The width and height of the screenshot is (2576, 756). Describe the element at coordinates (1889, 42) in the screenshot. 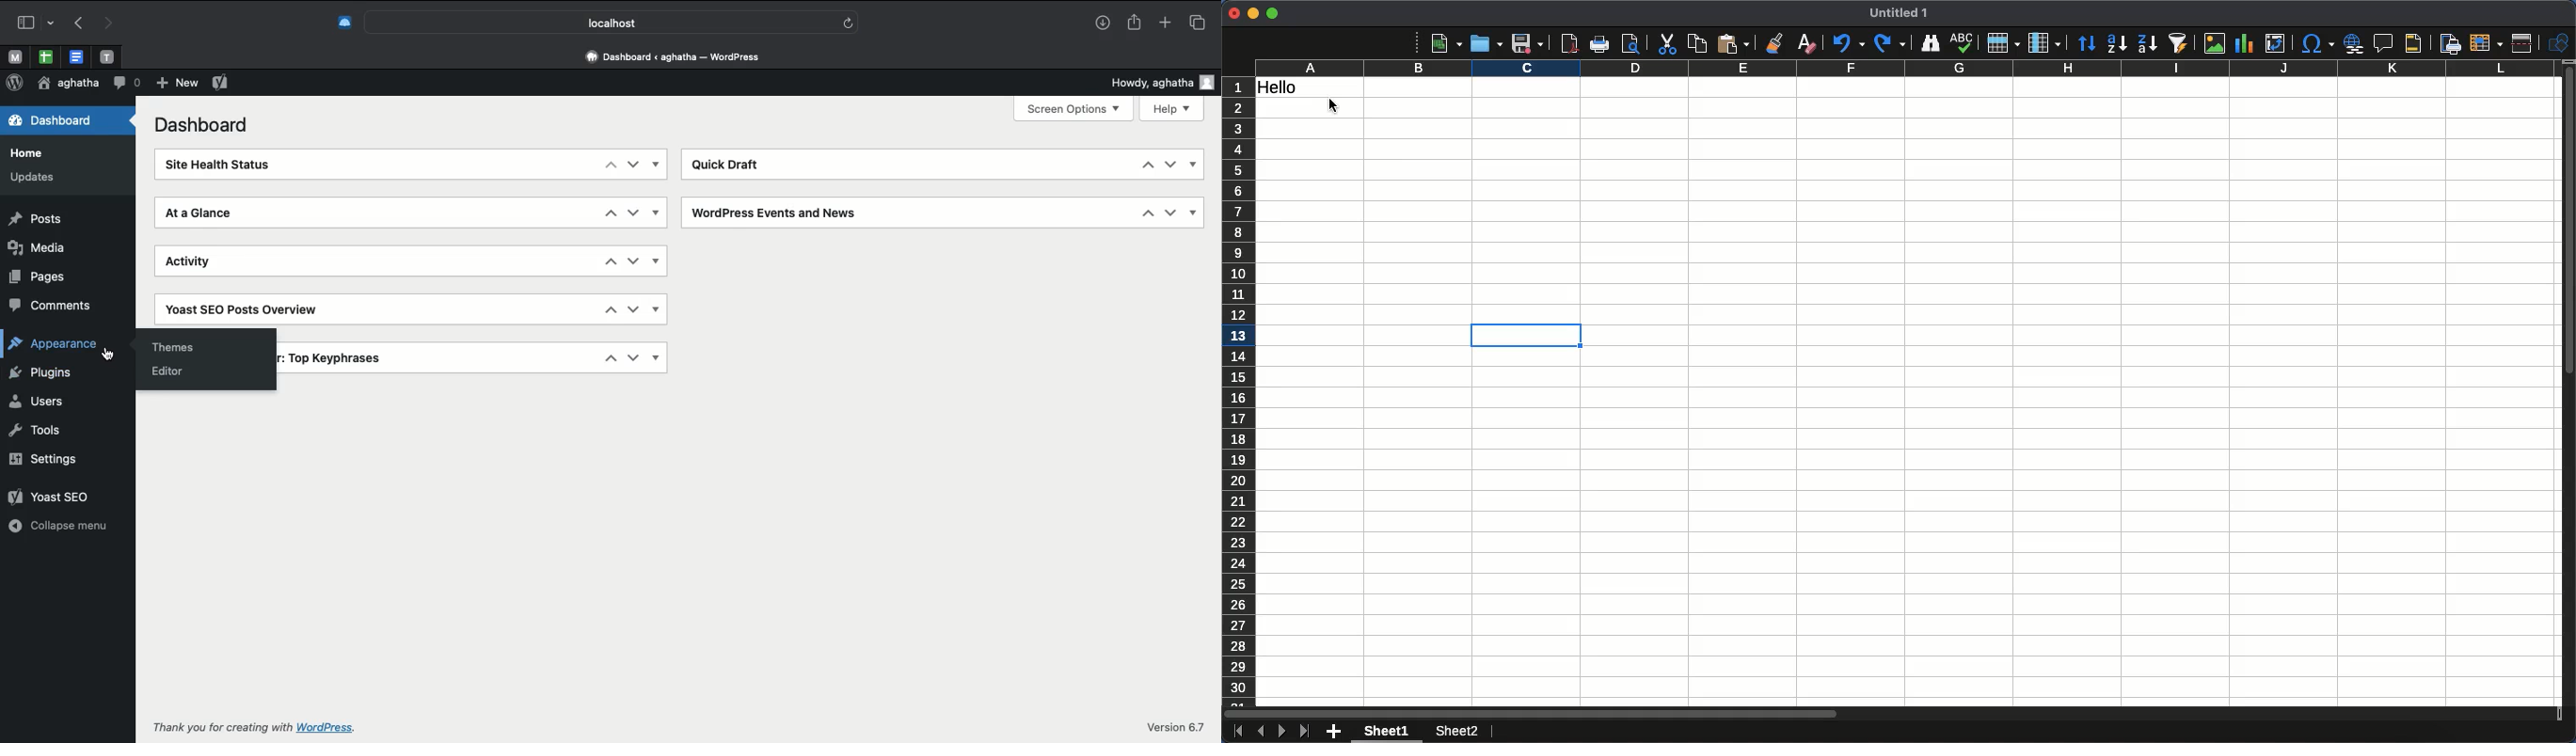

I see `Redo` at that location.